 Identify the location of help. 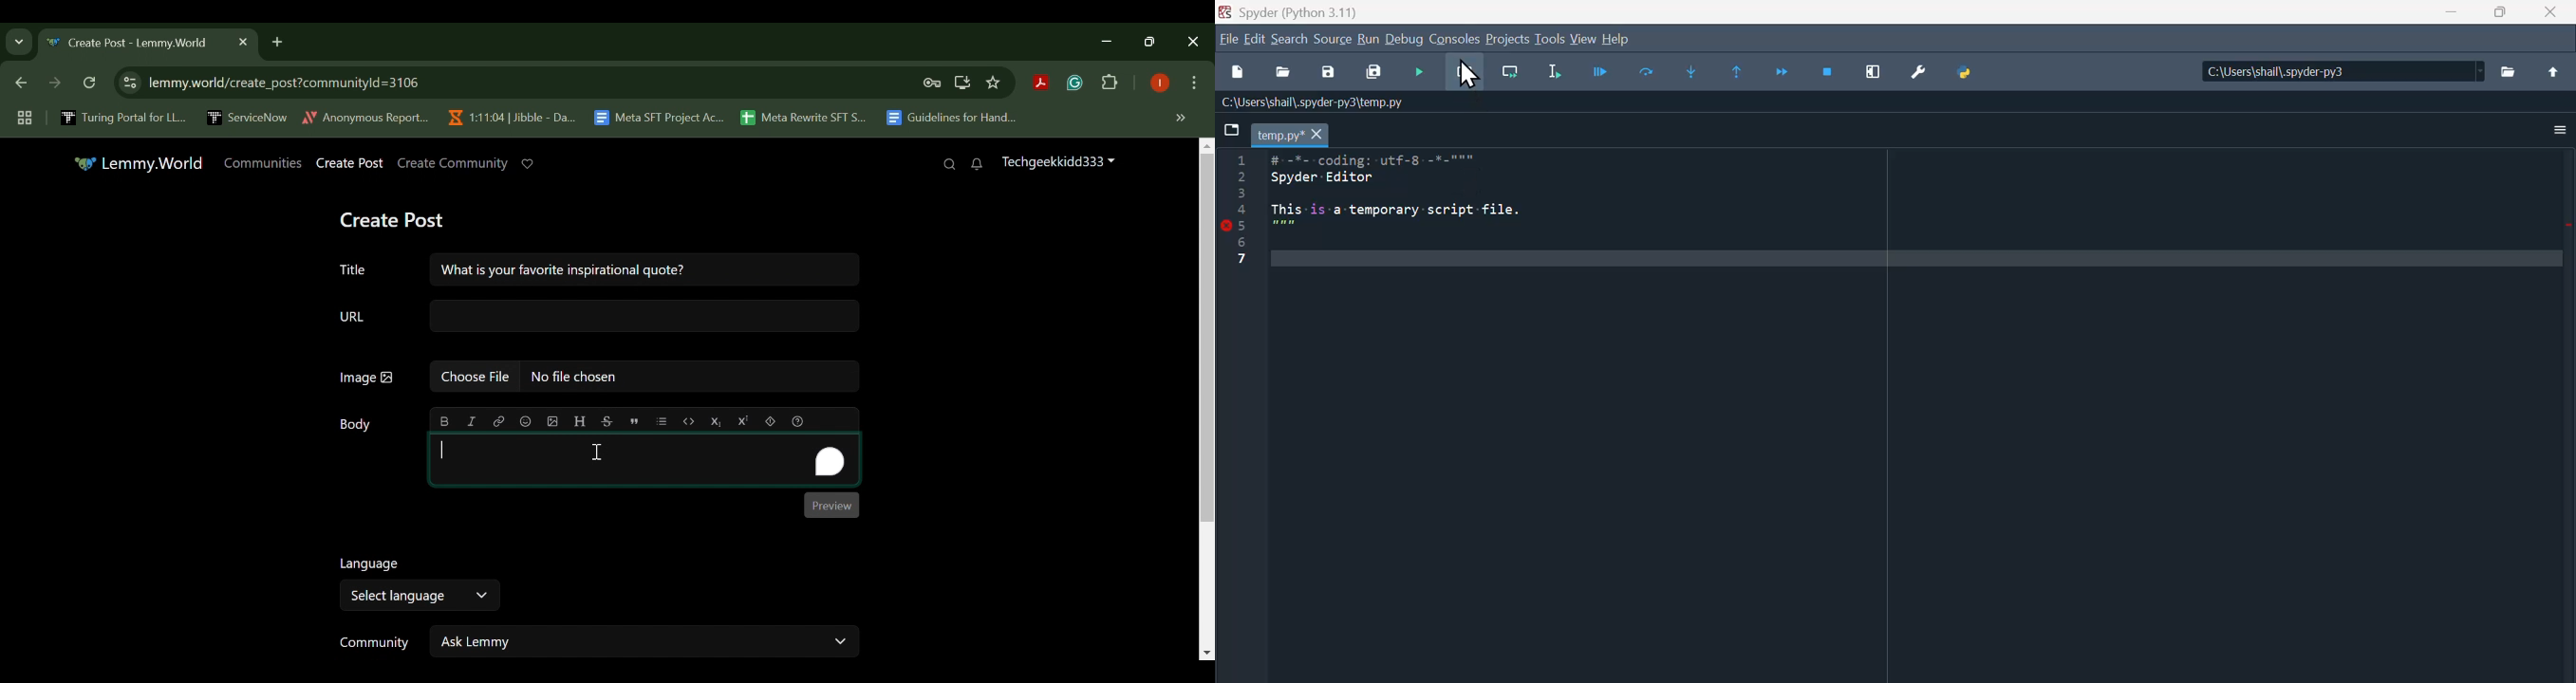
(1624, 38).